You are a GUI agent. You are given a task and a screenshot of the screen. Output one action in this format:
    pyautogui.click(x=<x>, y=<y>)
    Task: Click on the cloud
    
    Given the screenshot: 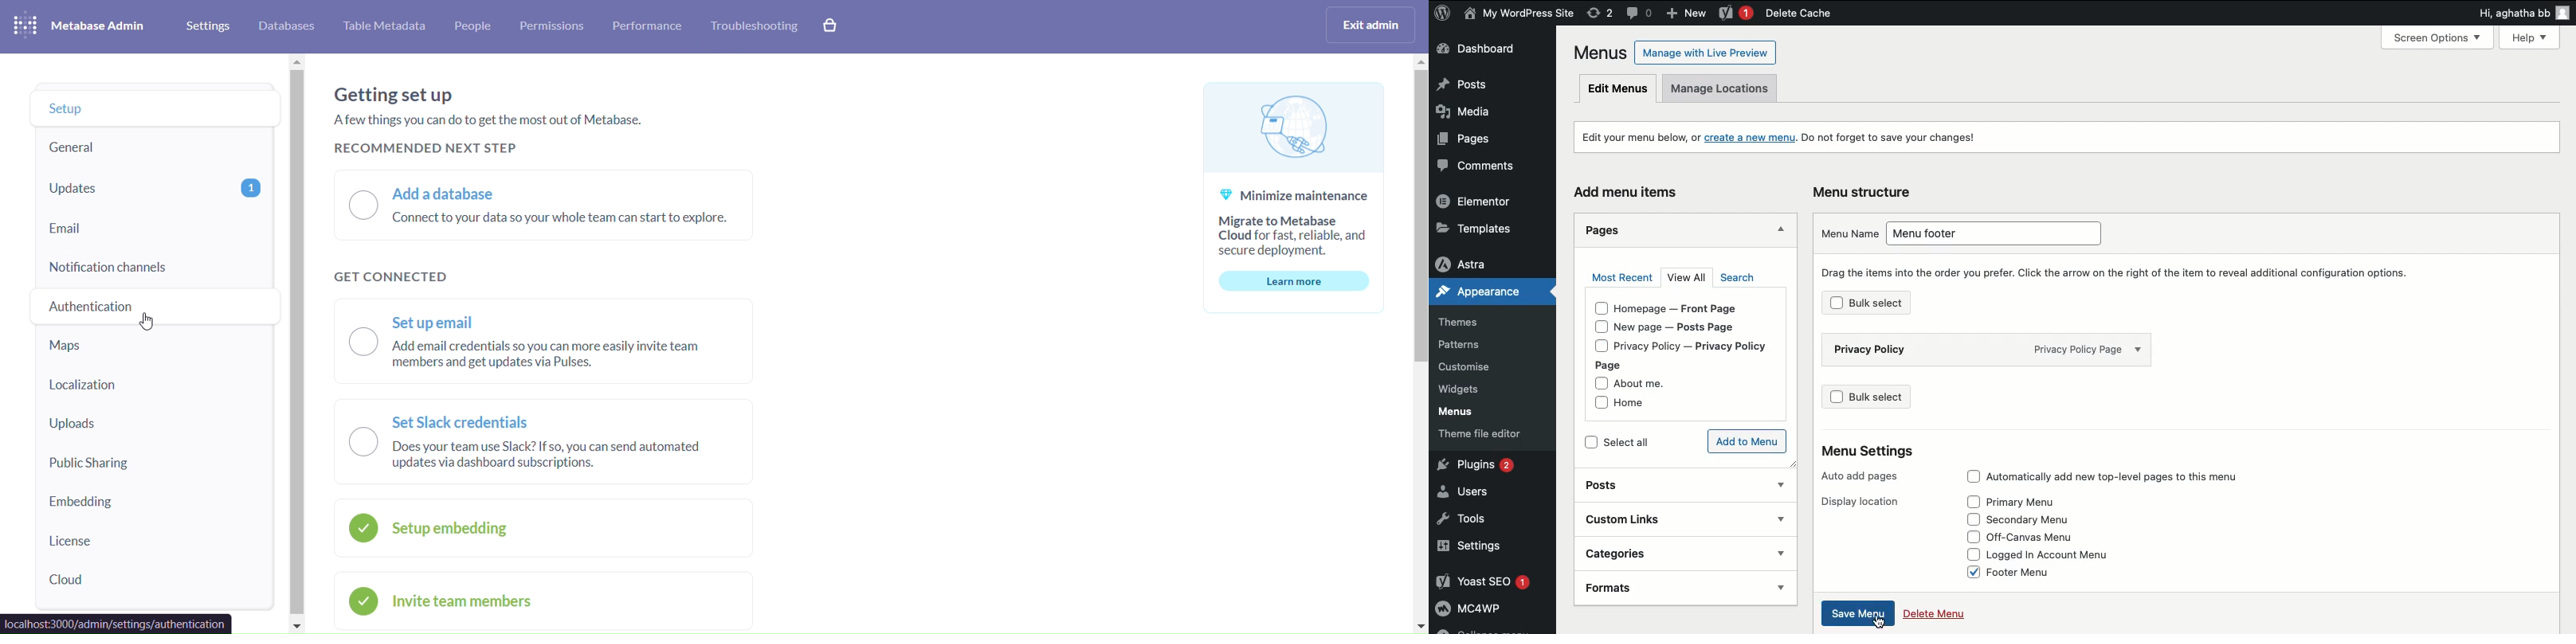 What is the action you would take?
    pyautogui.click(x=156, y=582)
    